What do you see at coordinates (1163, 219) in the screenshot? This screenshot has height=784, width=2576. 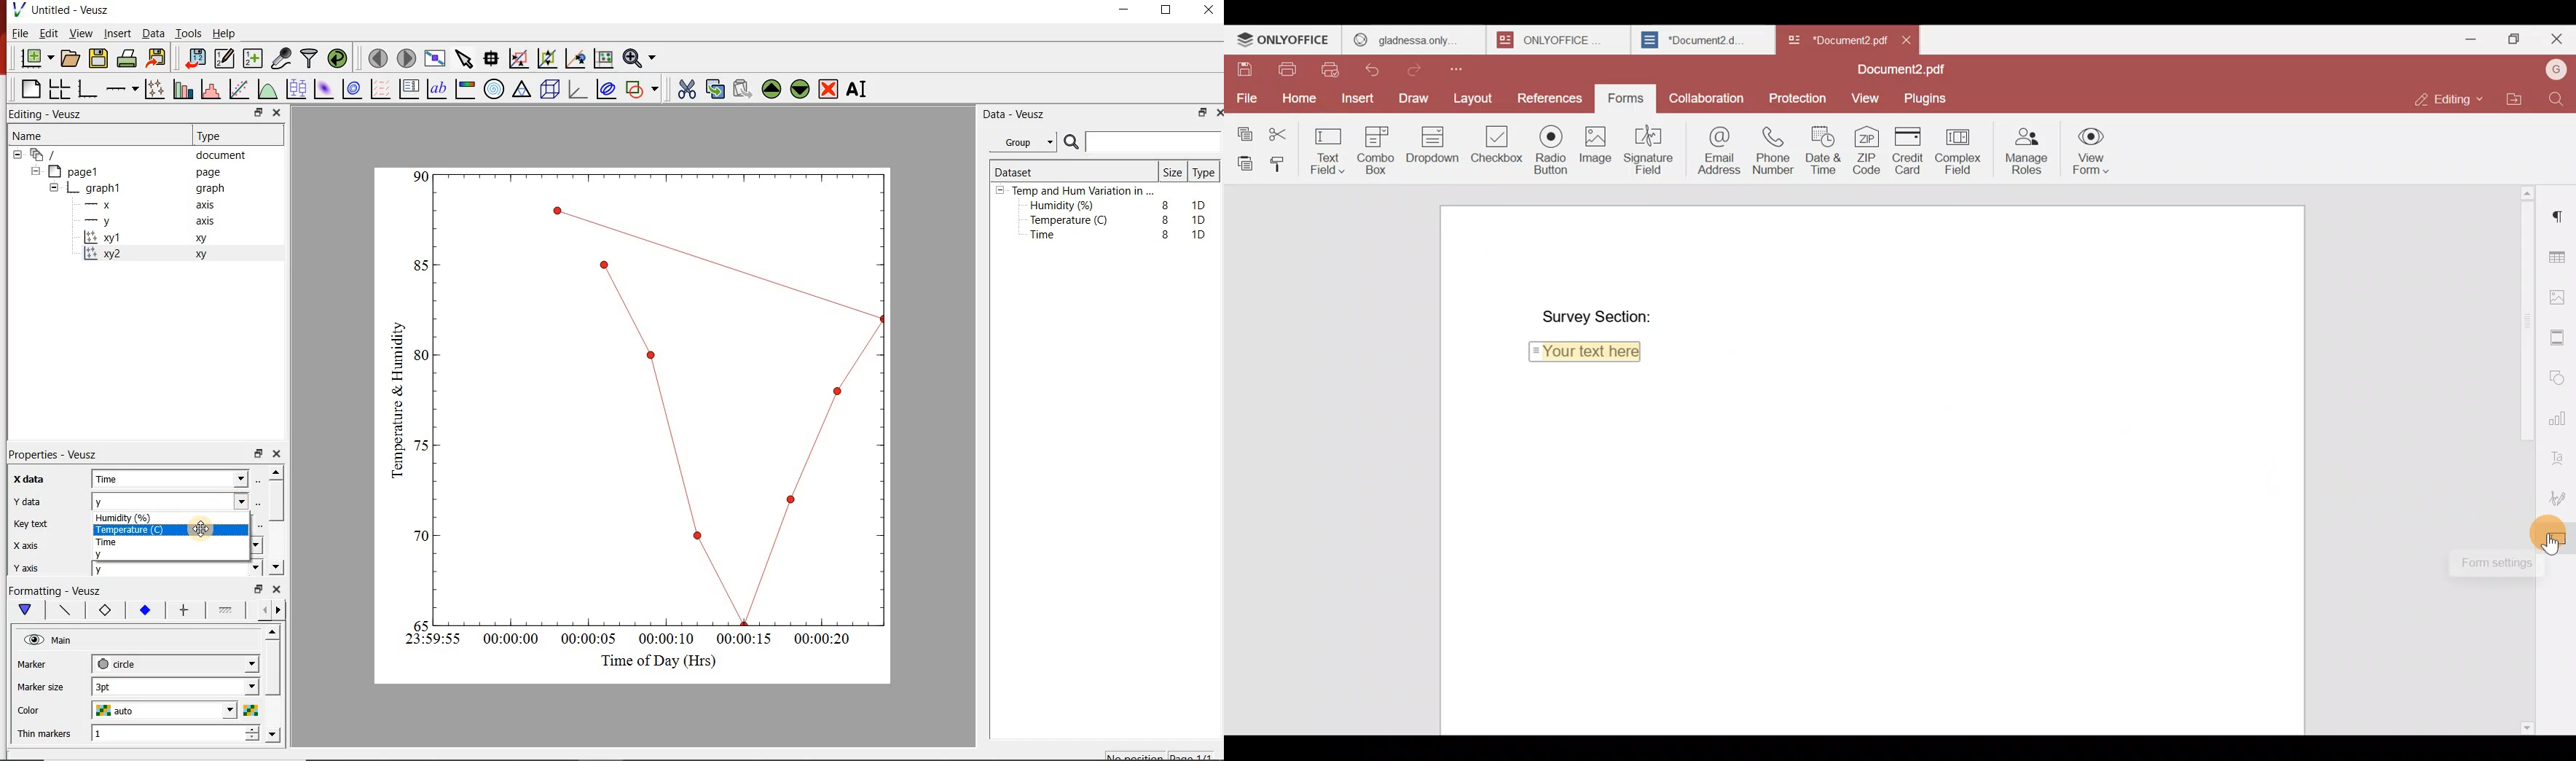 I see `8` at bounding box center [1163, 219].